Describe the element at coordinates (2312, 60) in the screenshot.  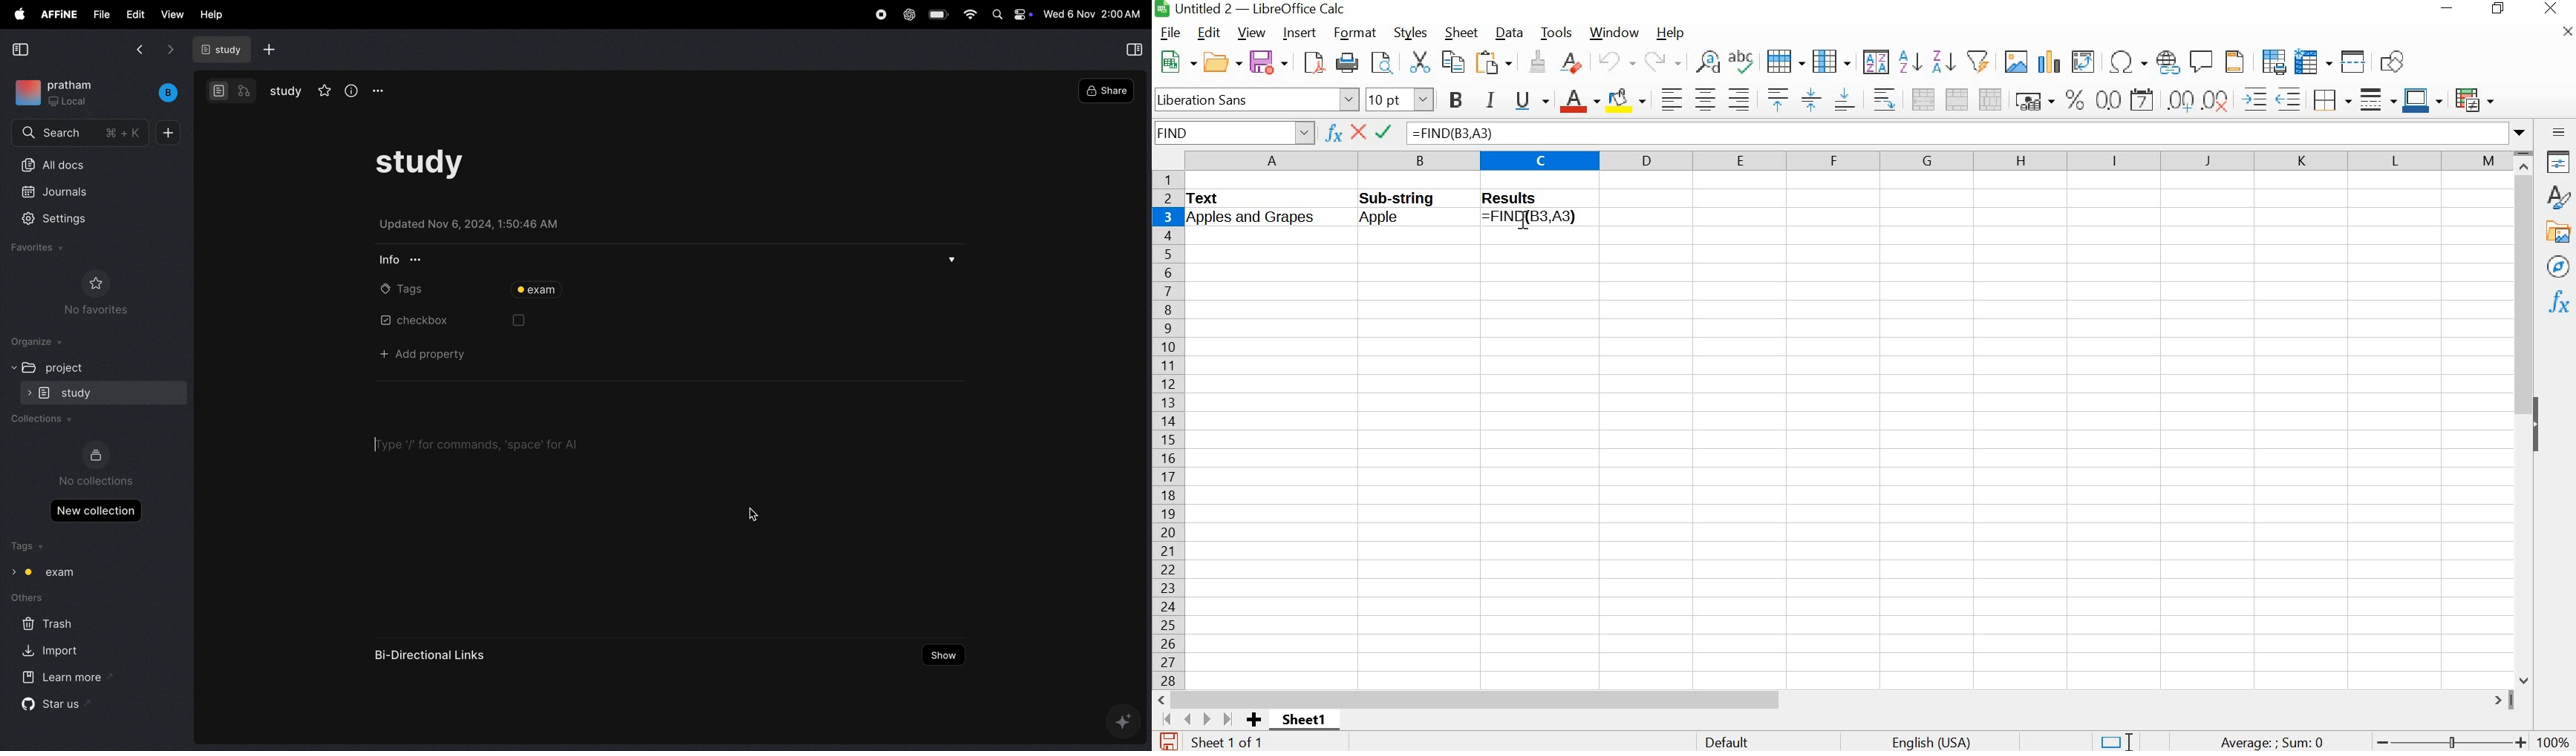
I see `freeze rows and columns` at that location.